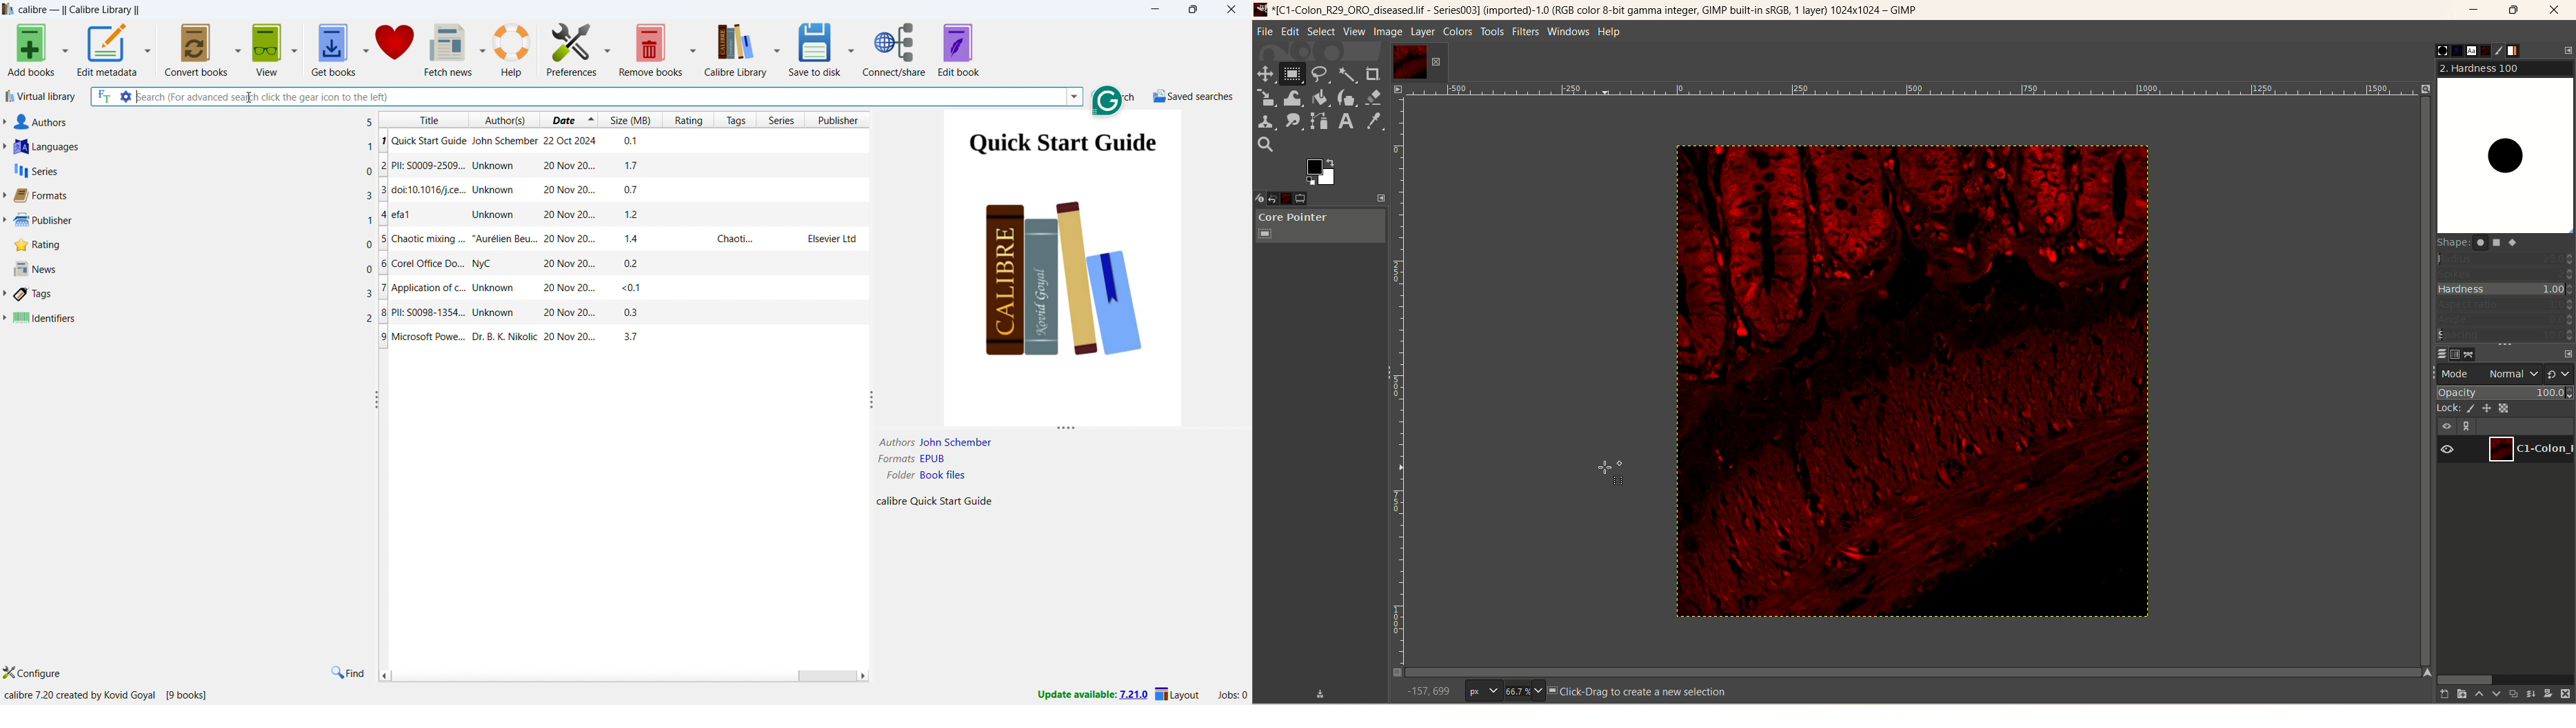 The image size is (2576, 728). What do you see at coordinates (1322, 75) in the screenshot?
I see `free select tool` at bounding box center [1322, 75].